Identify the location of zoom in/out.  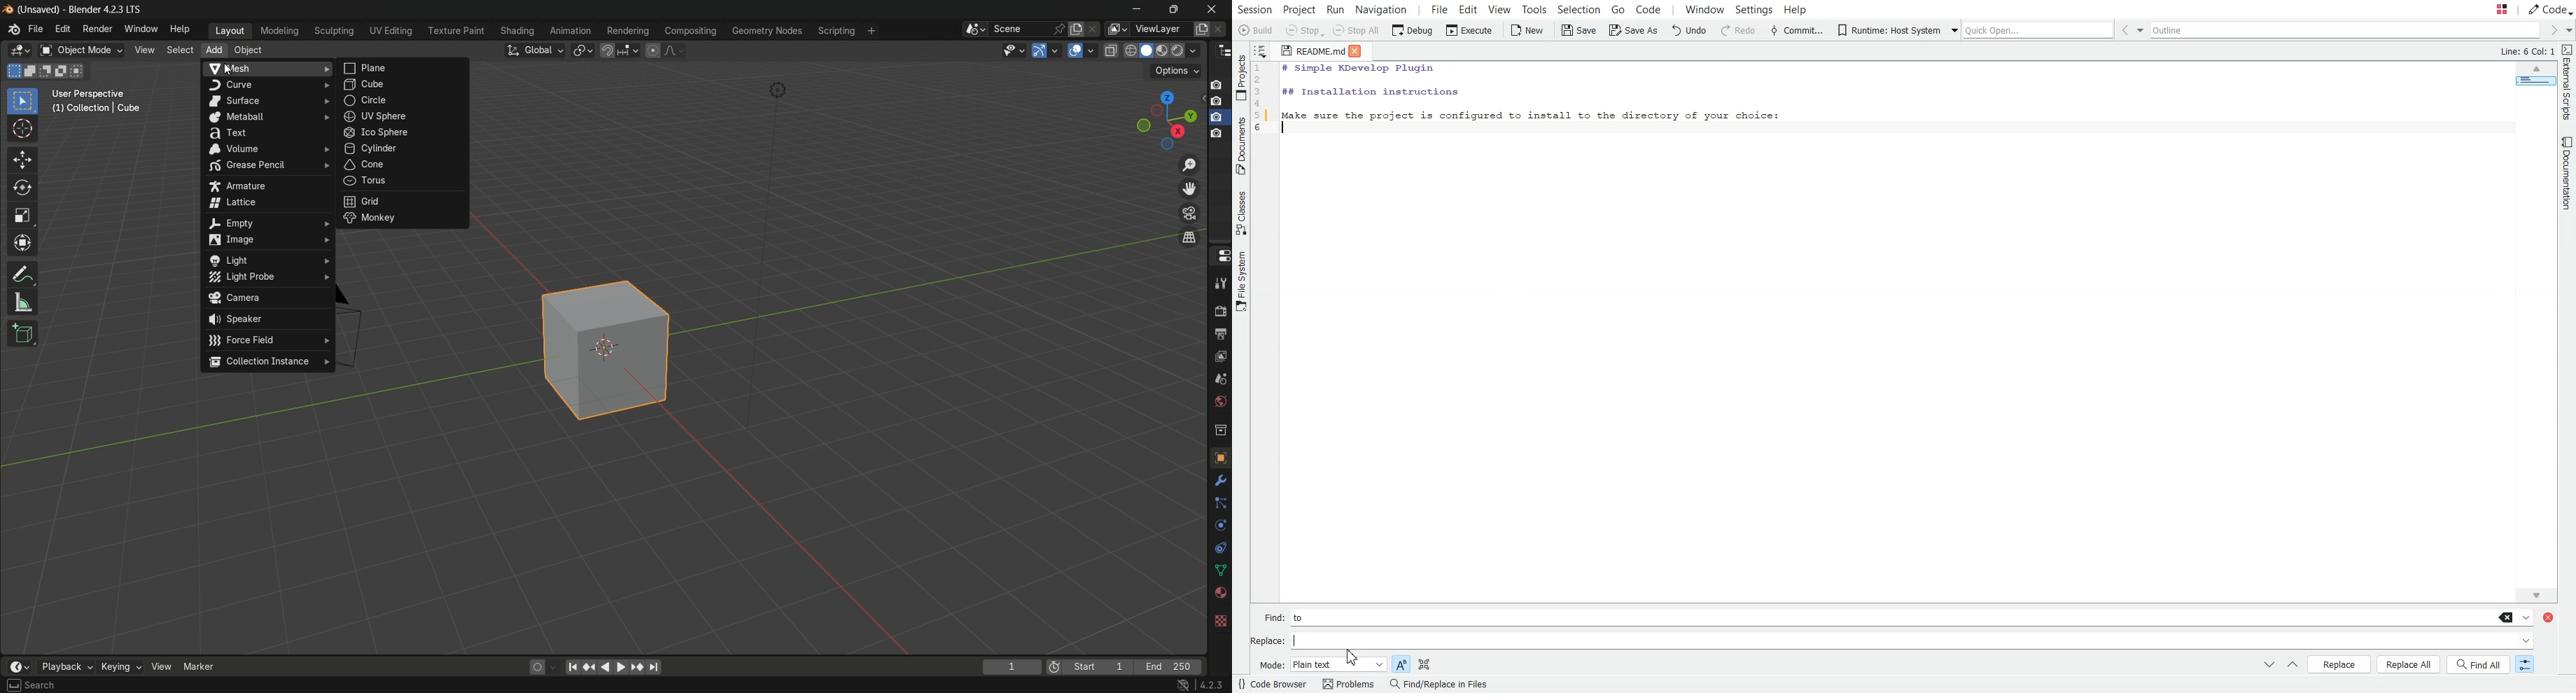
(1189, 164).